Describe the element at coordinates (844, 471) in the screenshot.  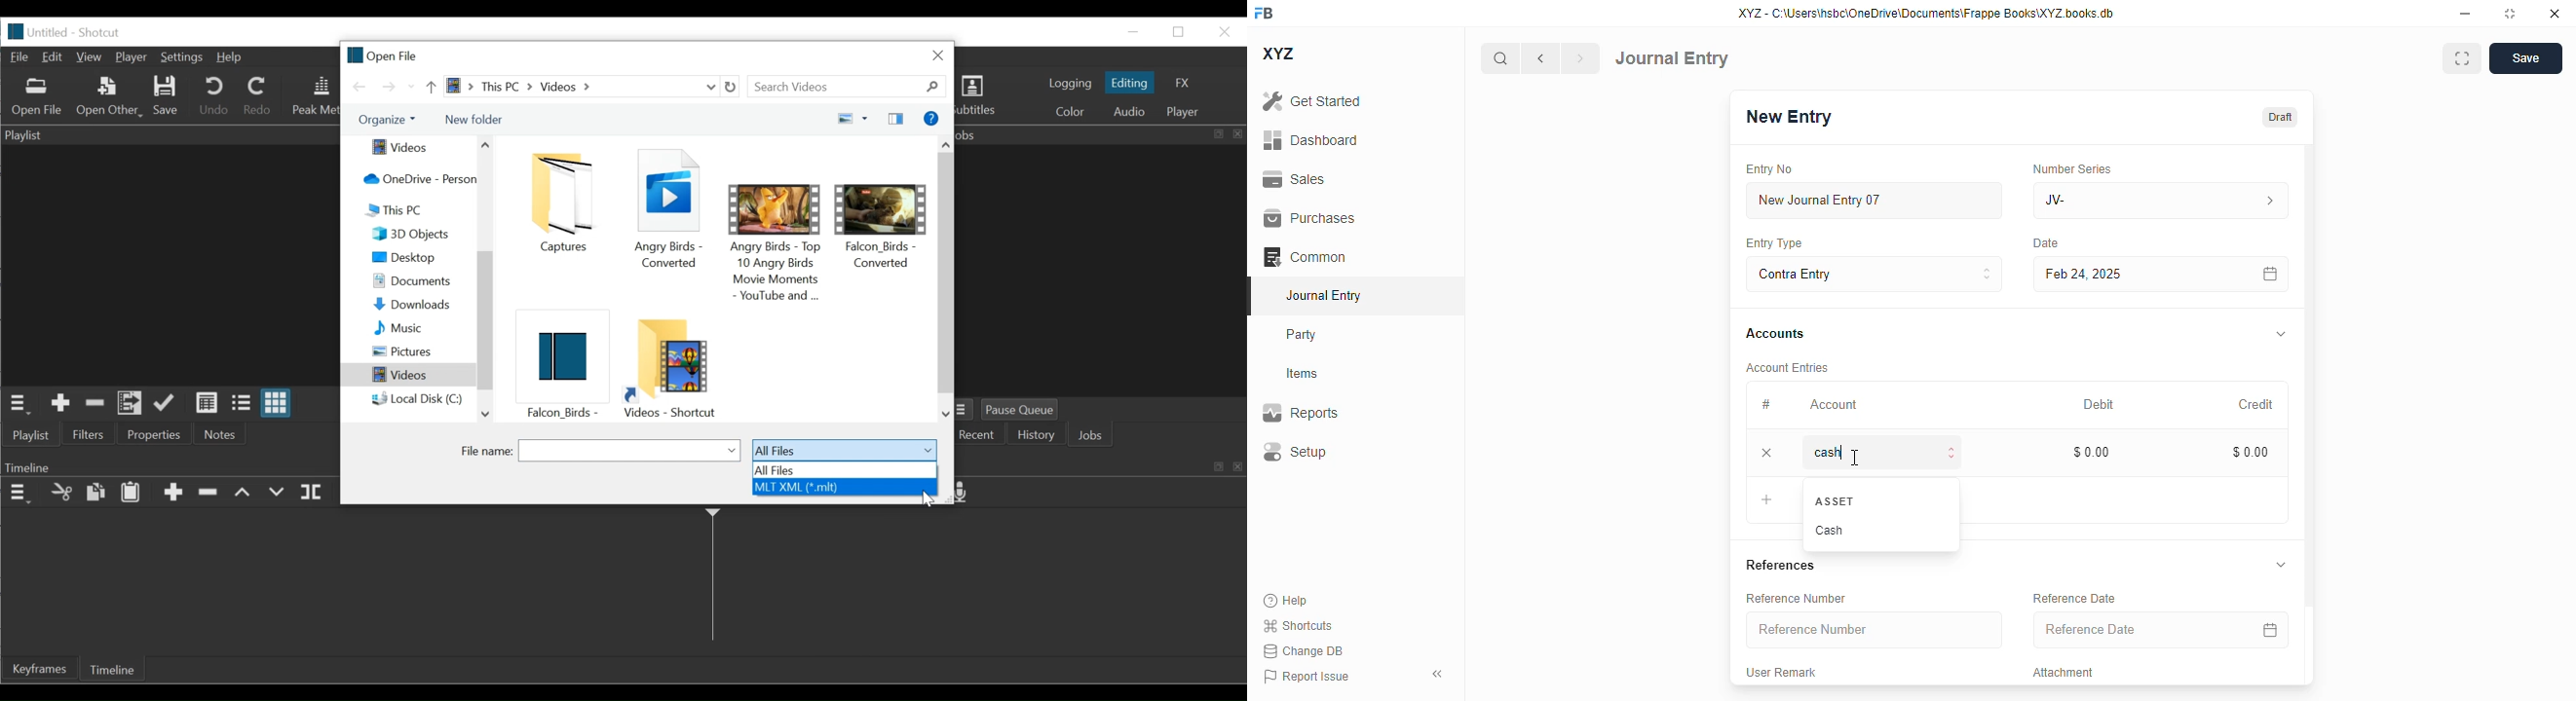
I see `All files` at that location.